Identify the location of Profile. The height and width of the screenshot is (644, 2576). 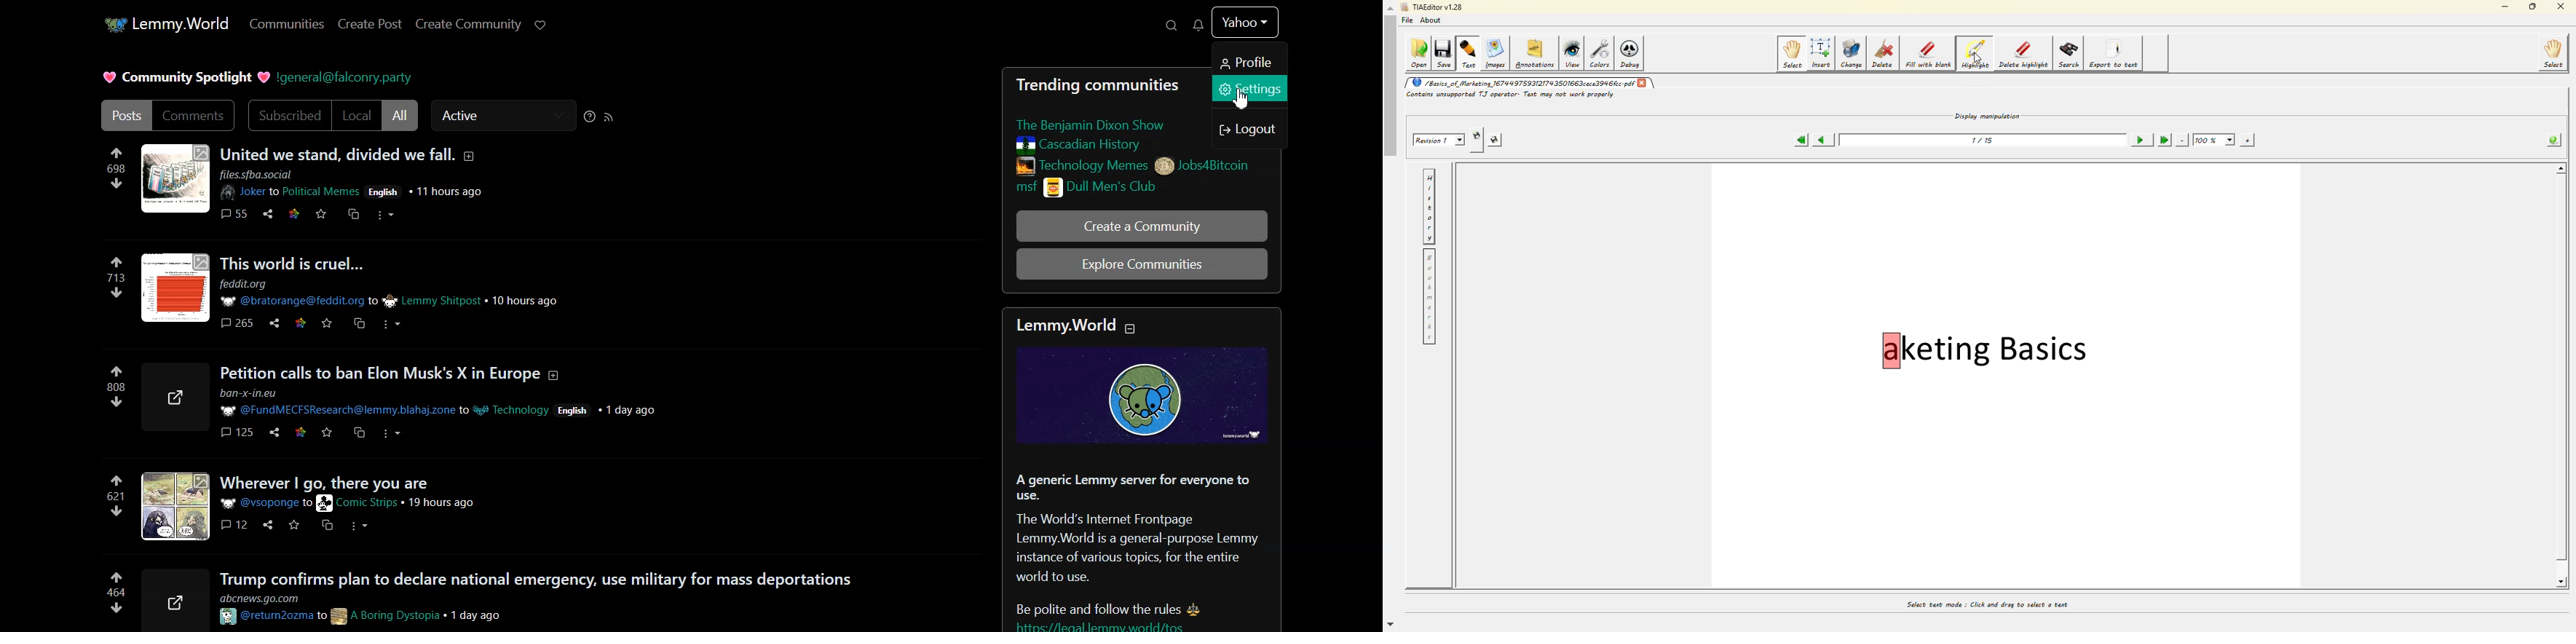
(1249, 60).